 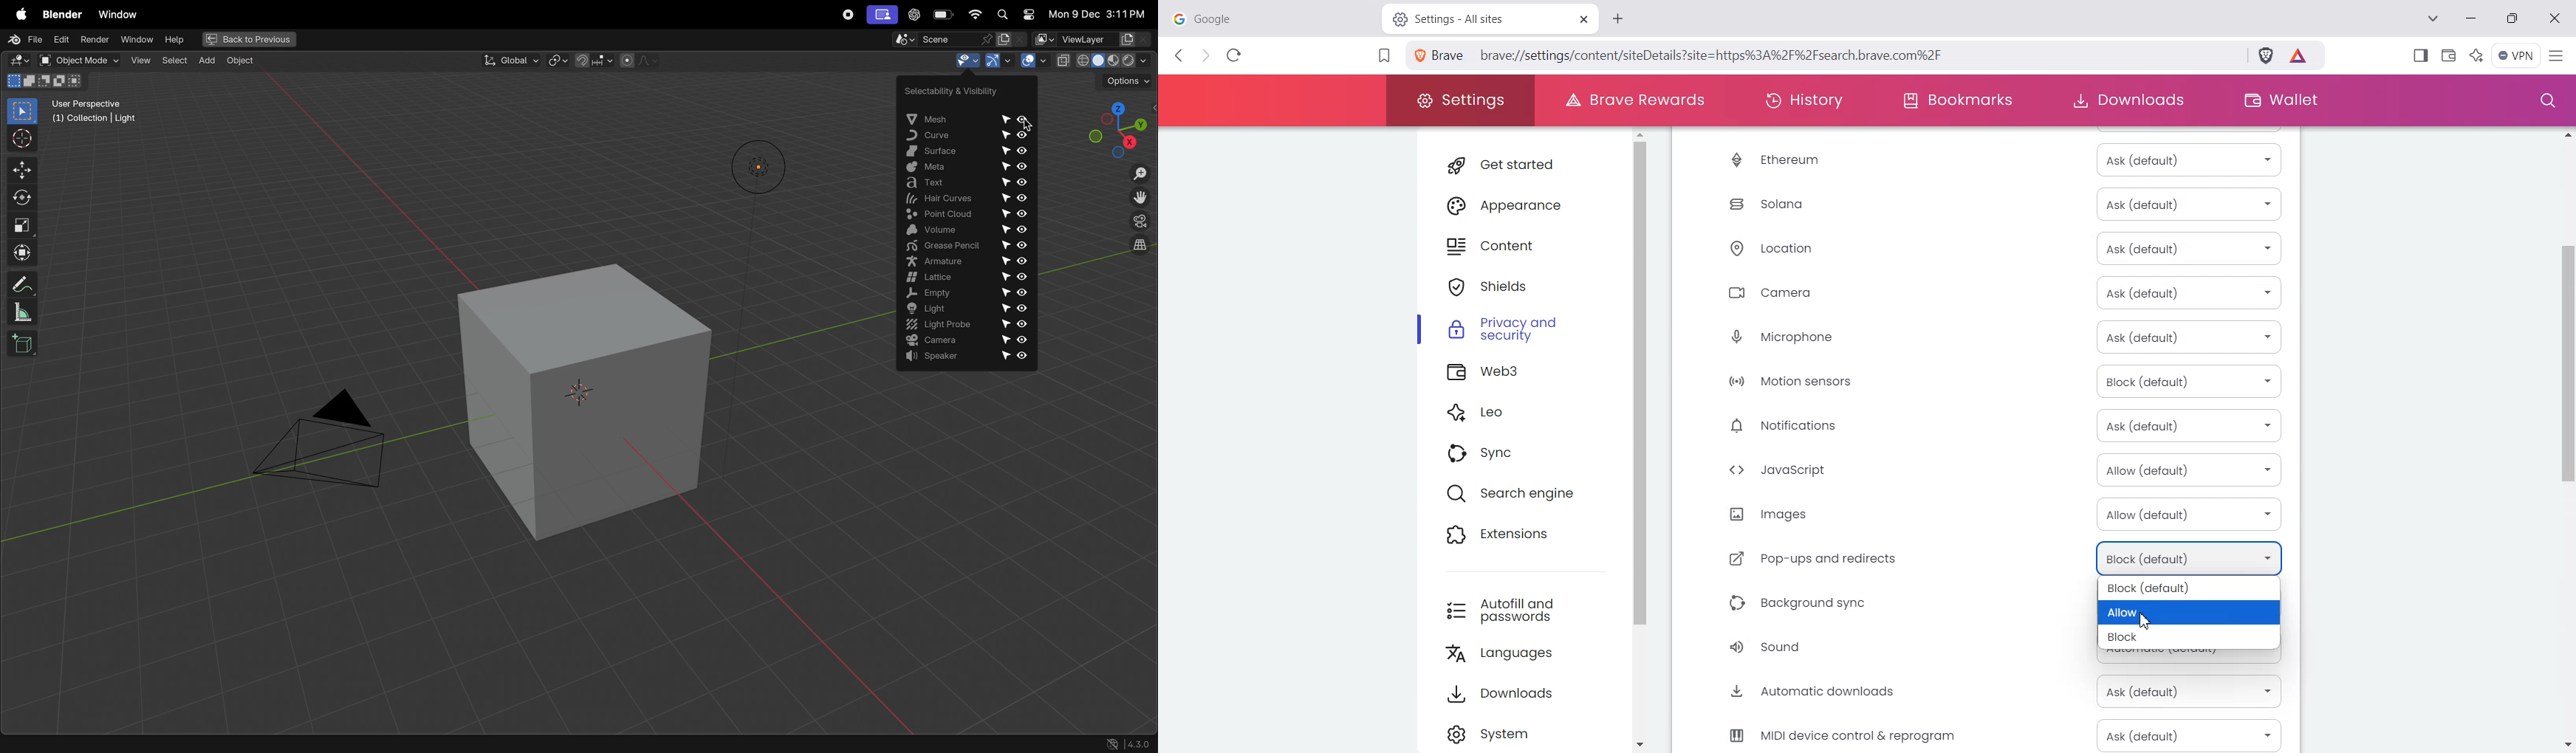 I want to click on Camera, so click(x=970, y=341).